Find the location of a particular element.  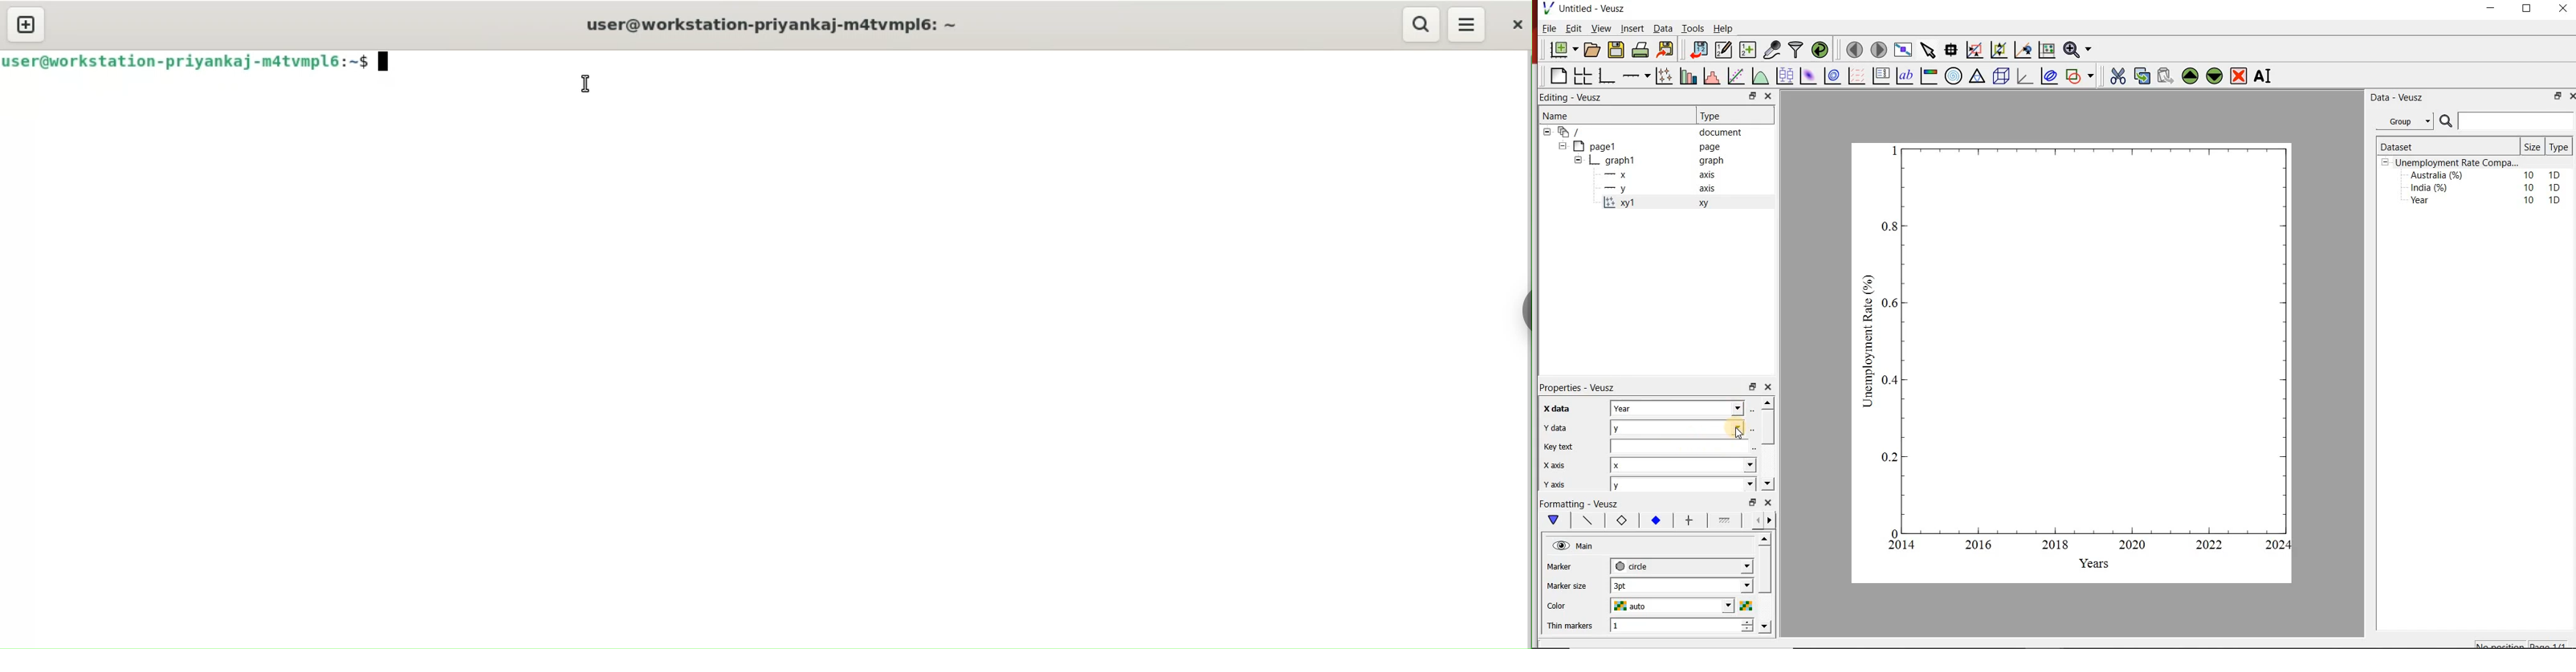

paste the widgets is located at coordinates (2166, 76).